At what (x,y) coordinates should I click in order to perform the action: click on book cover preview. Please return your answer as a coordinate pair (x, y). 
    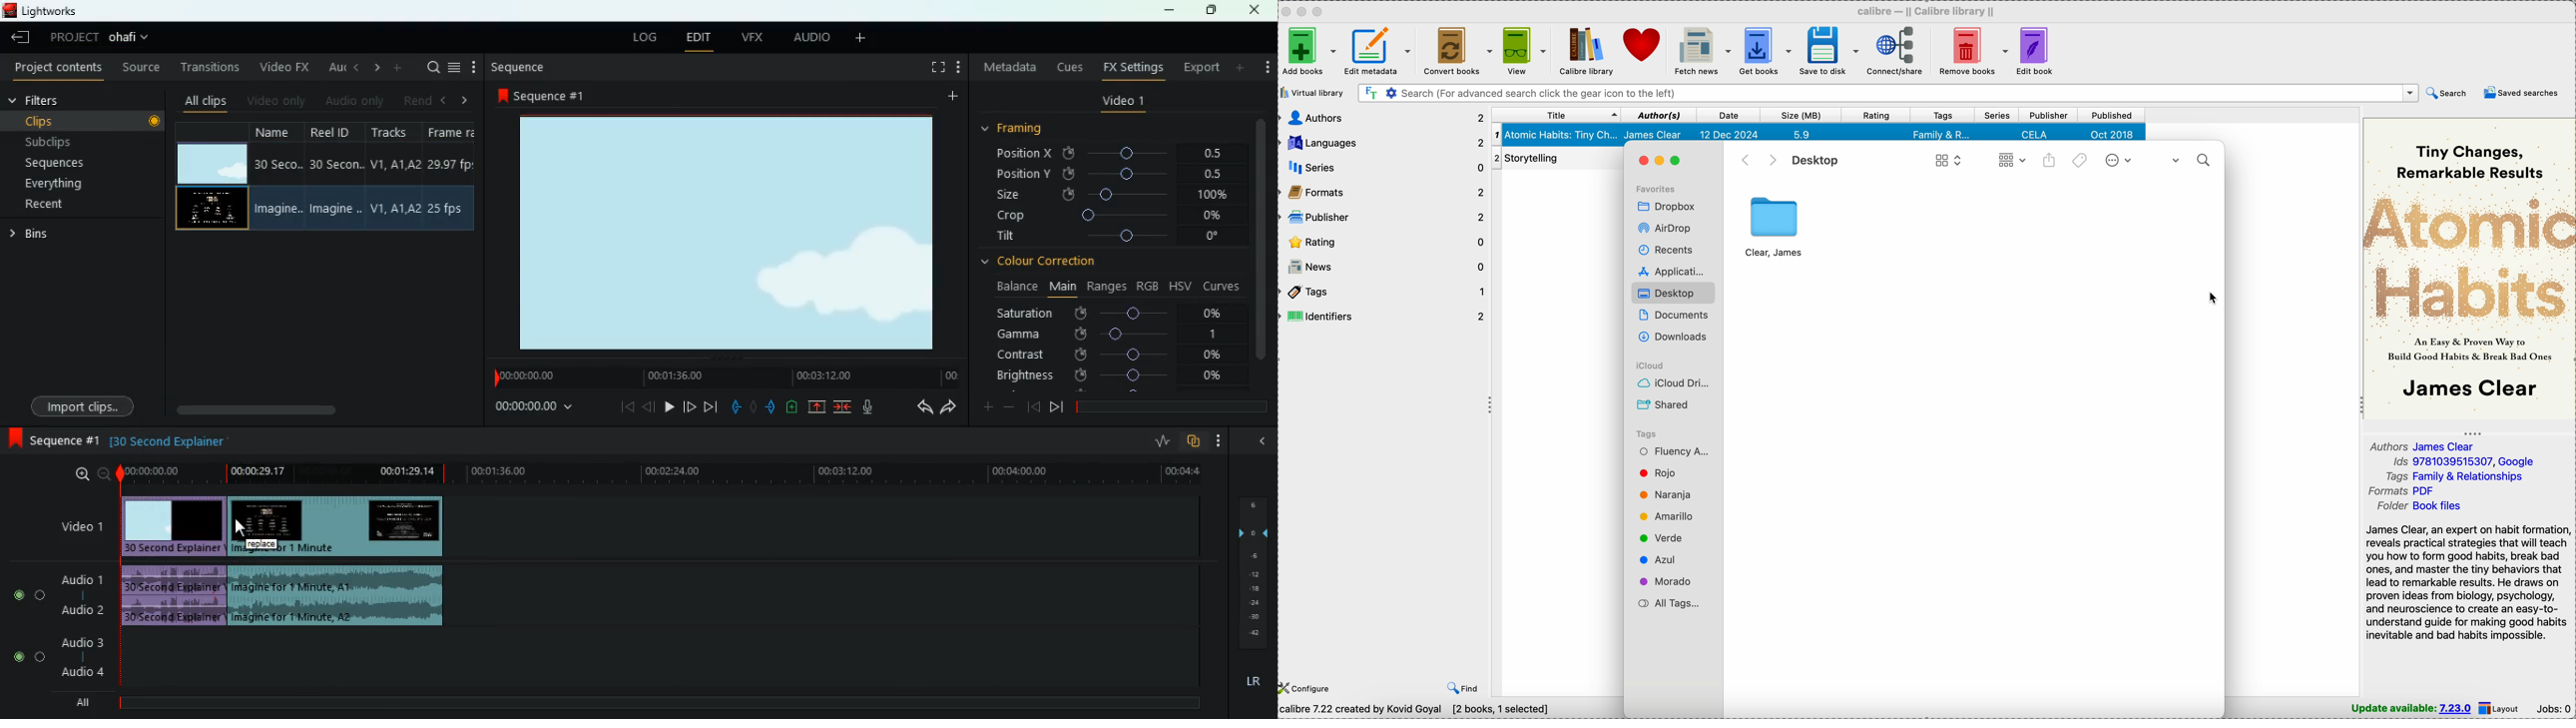
    Looking at the image, I should click on (2468, 268).